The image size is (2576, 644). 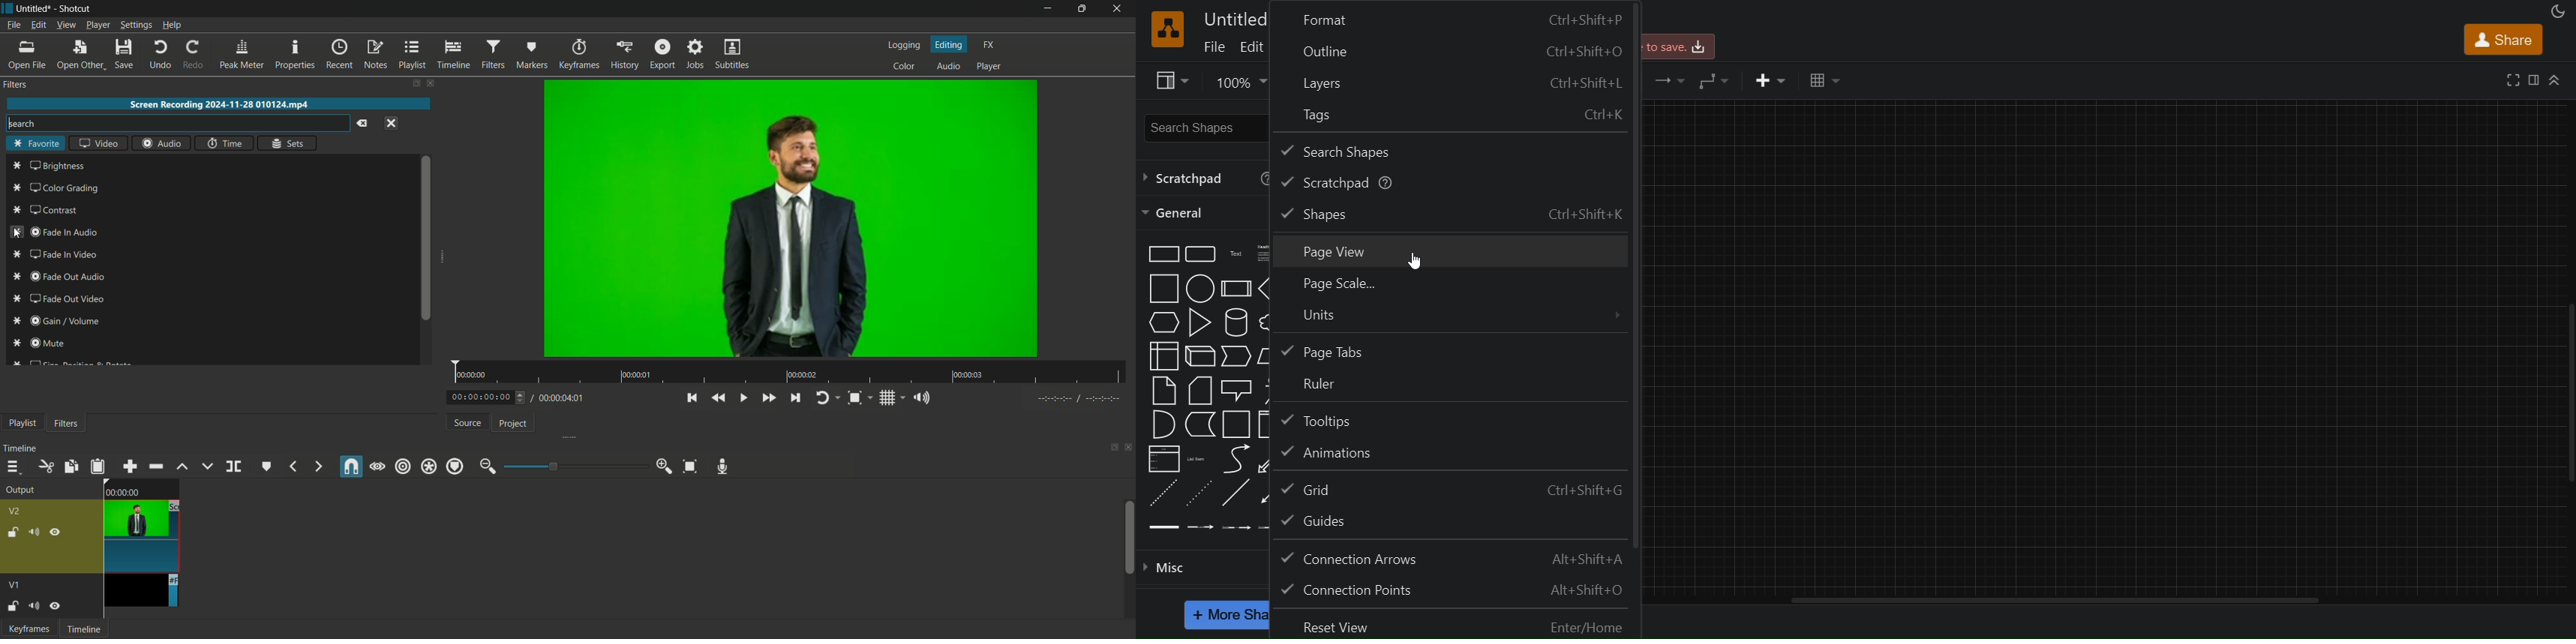 What do you see at coordinates (2112, 346) in the screenshot?
I see `canvas` at bounding box center [2112, 346].